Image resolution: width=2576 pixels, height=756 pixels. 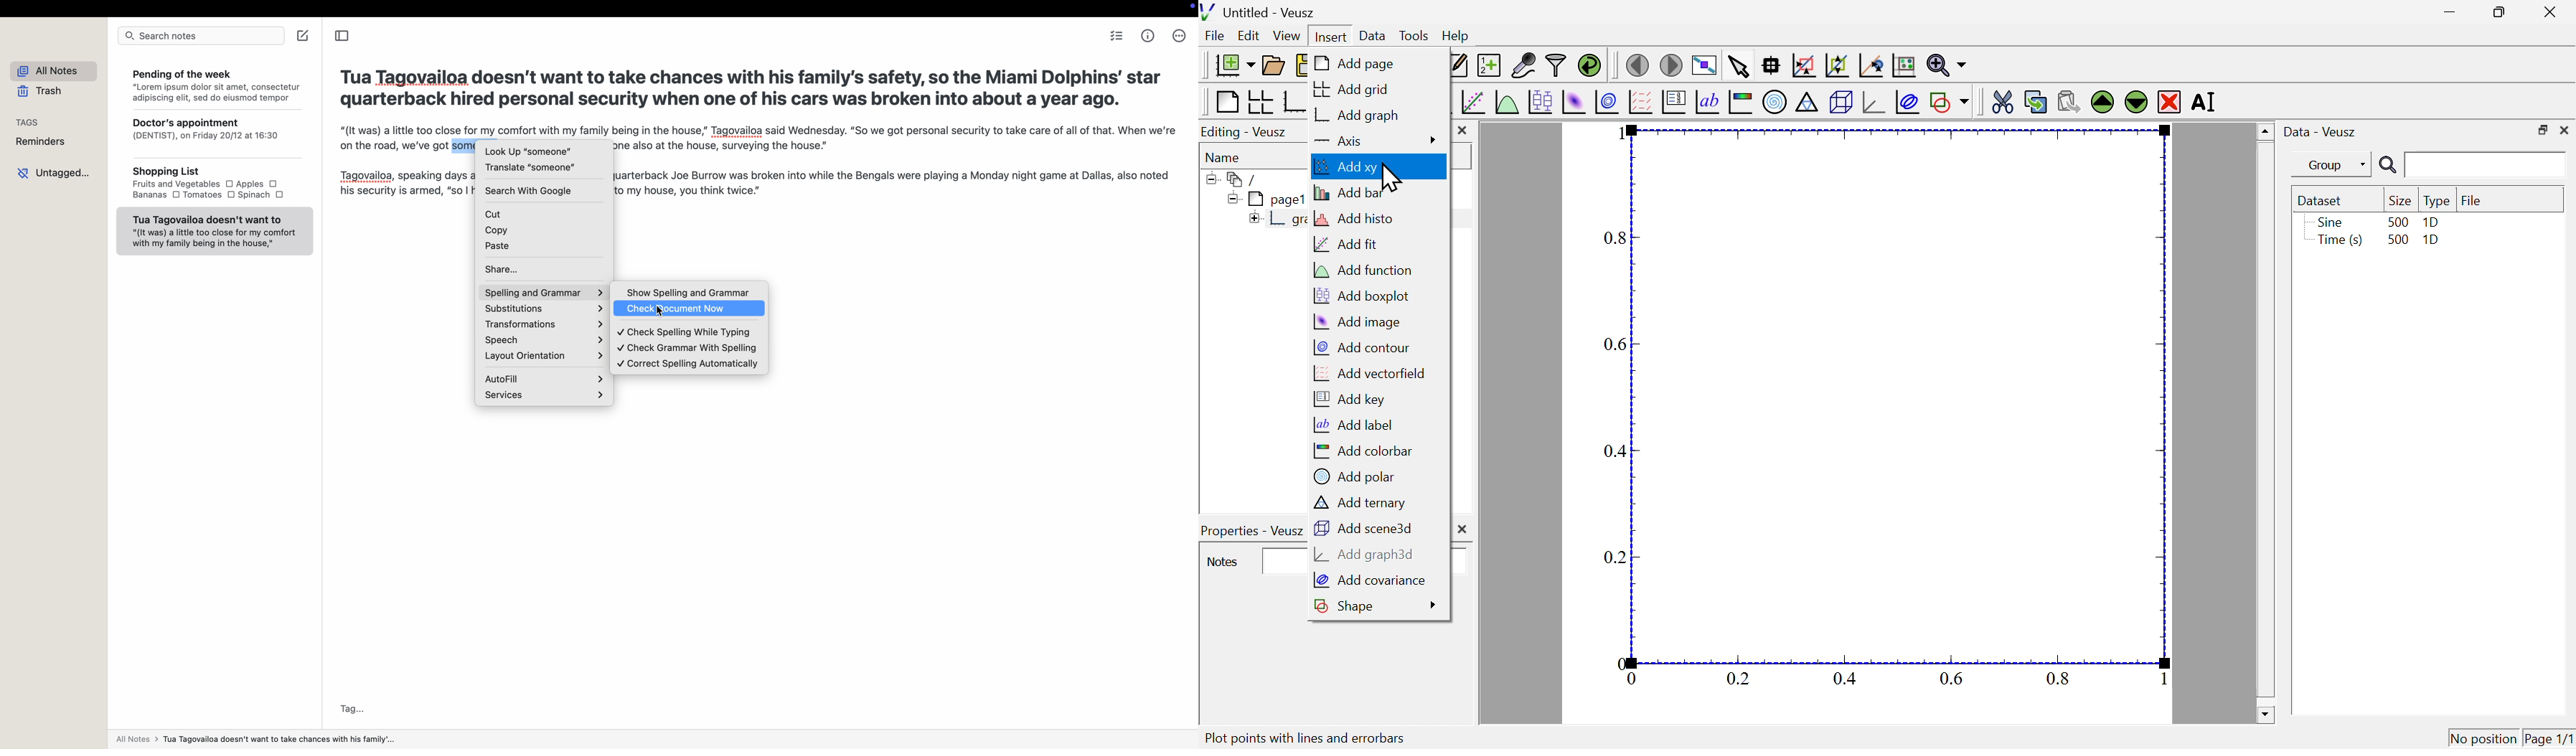 I want to click on add function, so click(x=1357, y=271).